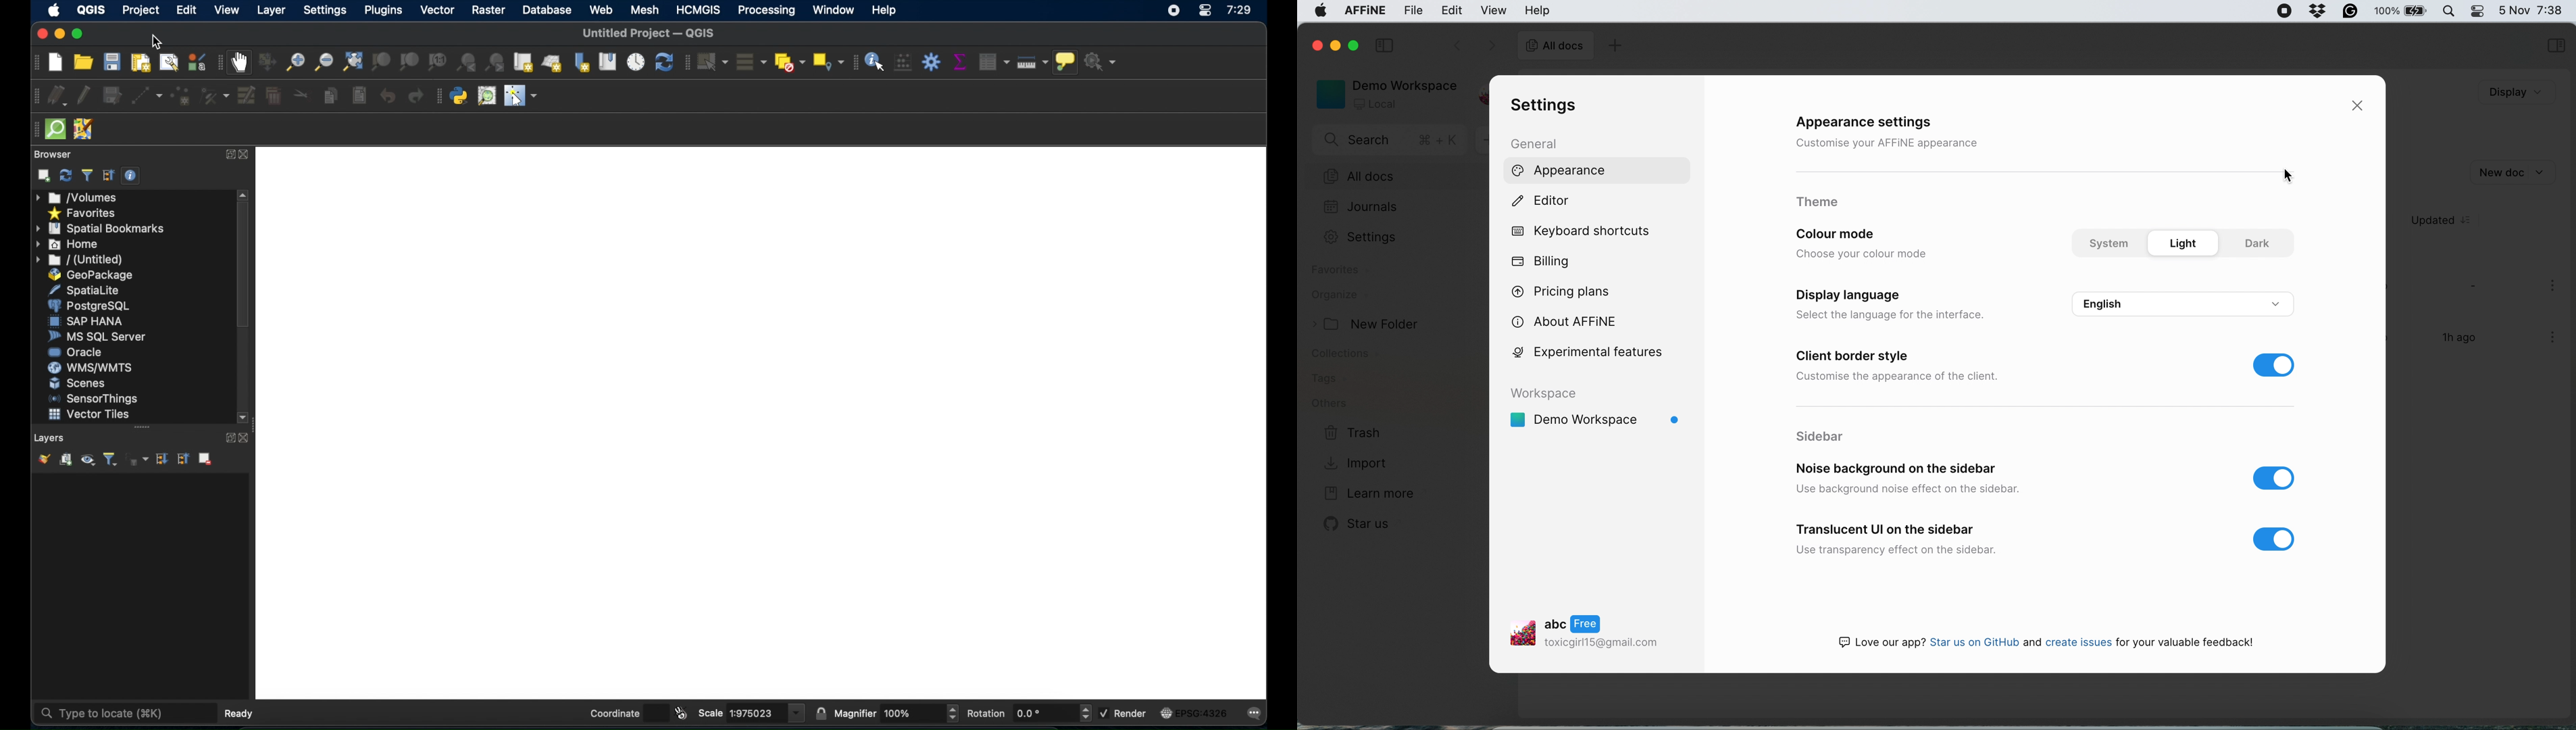  I want to click on project, so click(143, 11).